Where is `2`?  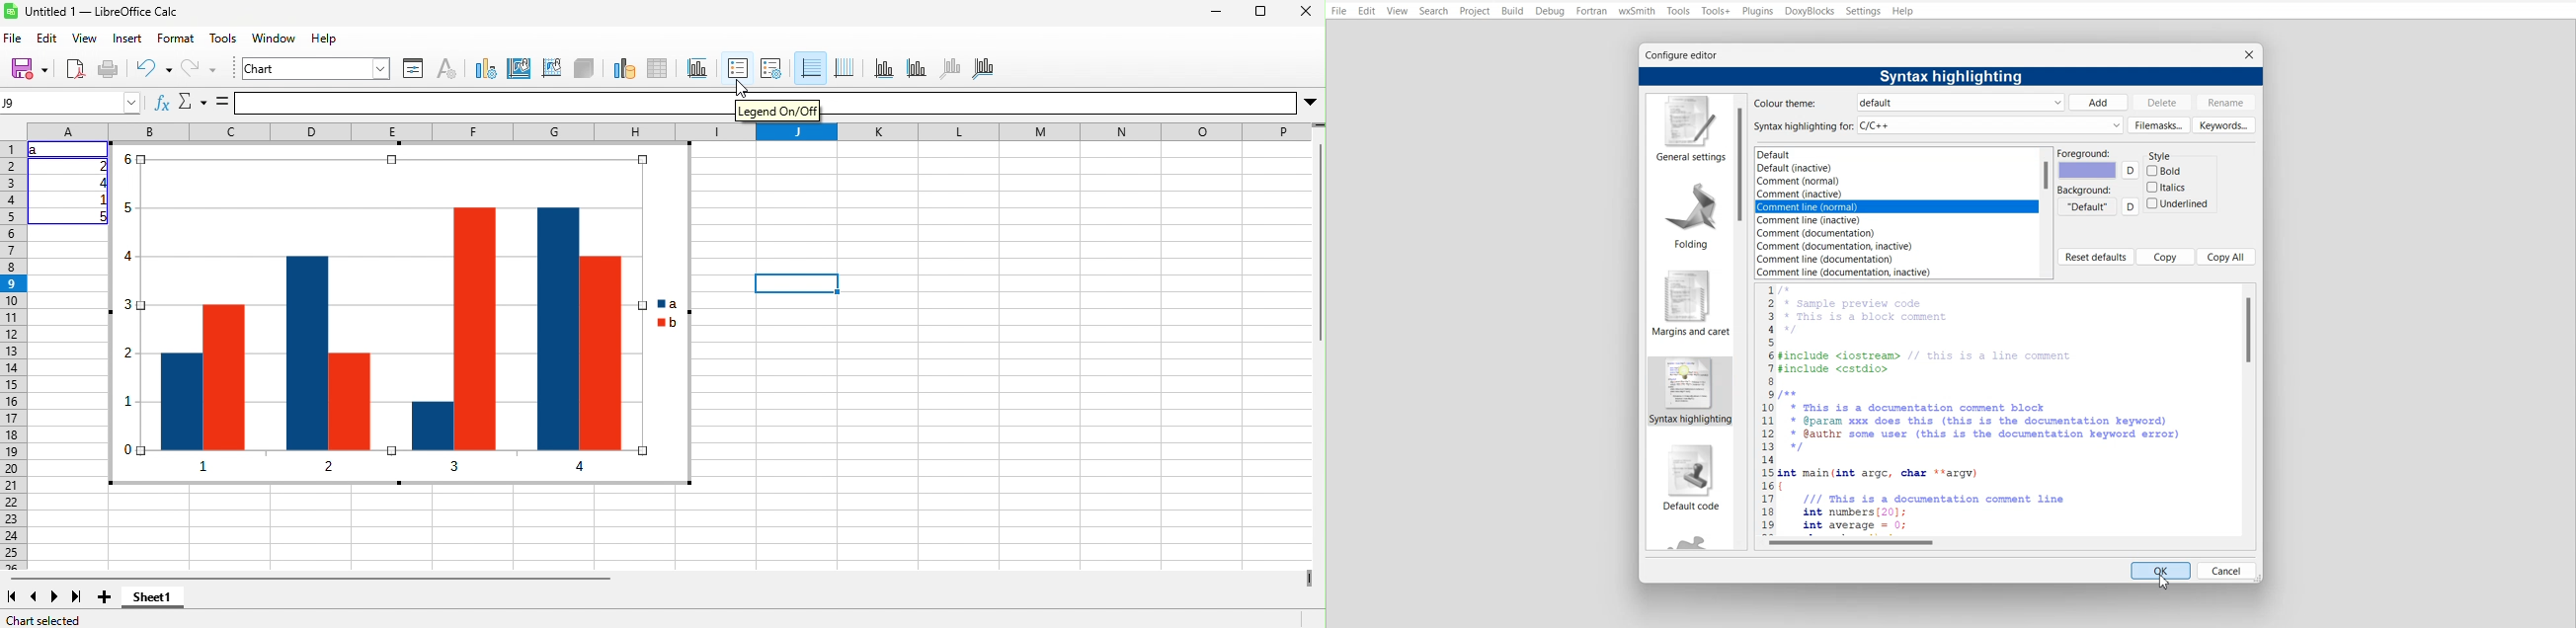 2 is located at coordinates (102, 166).